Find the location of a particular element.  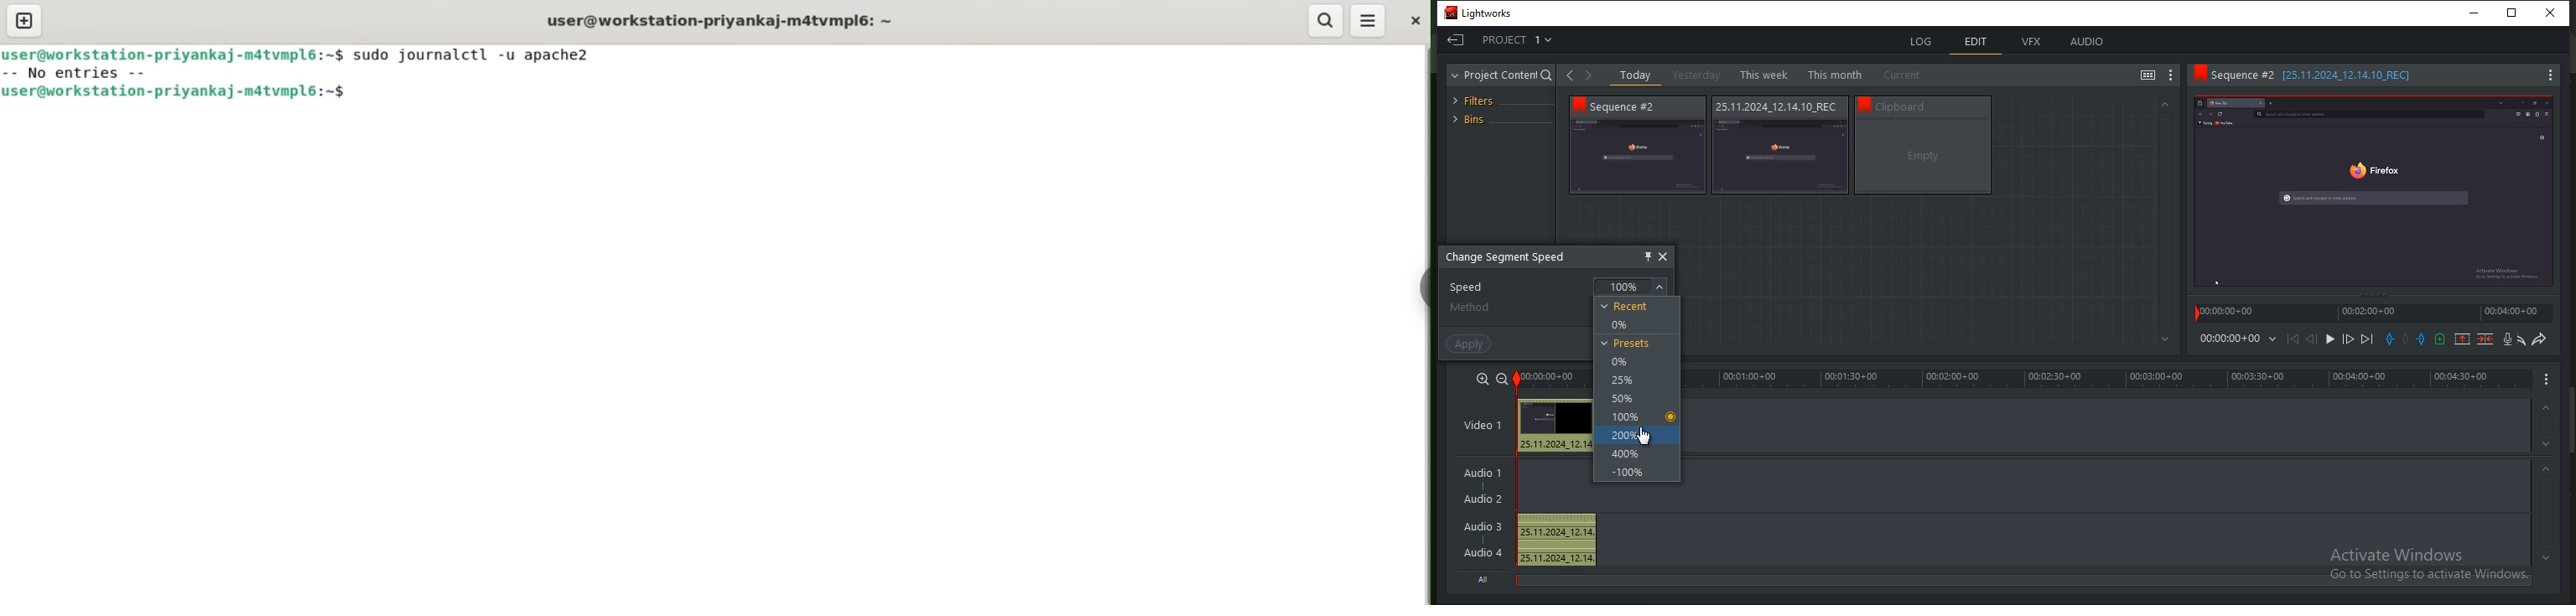

200 is located at coordinates (1626, 435).